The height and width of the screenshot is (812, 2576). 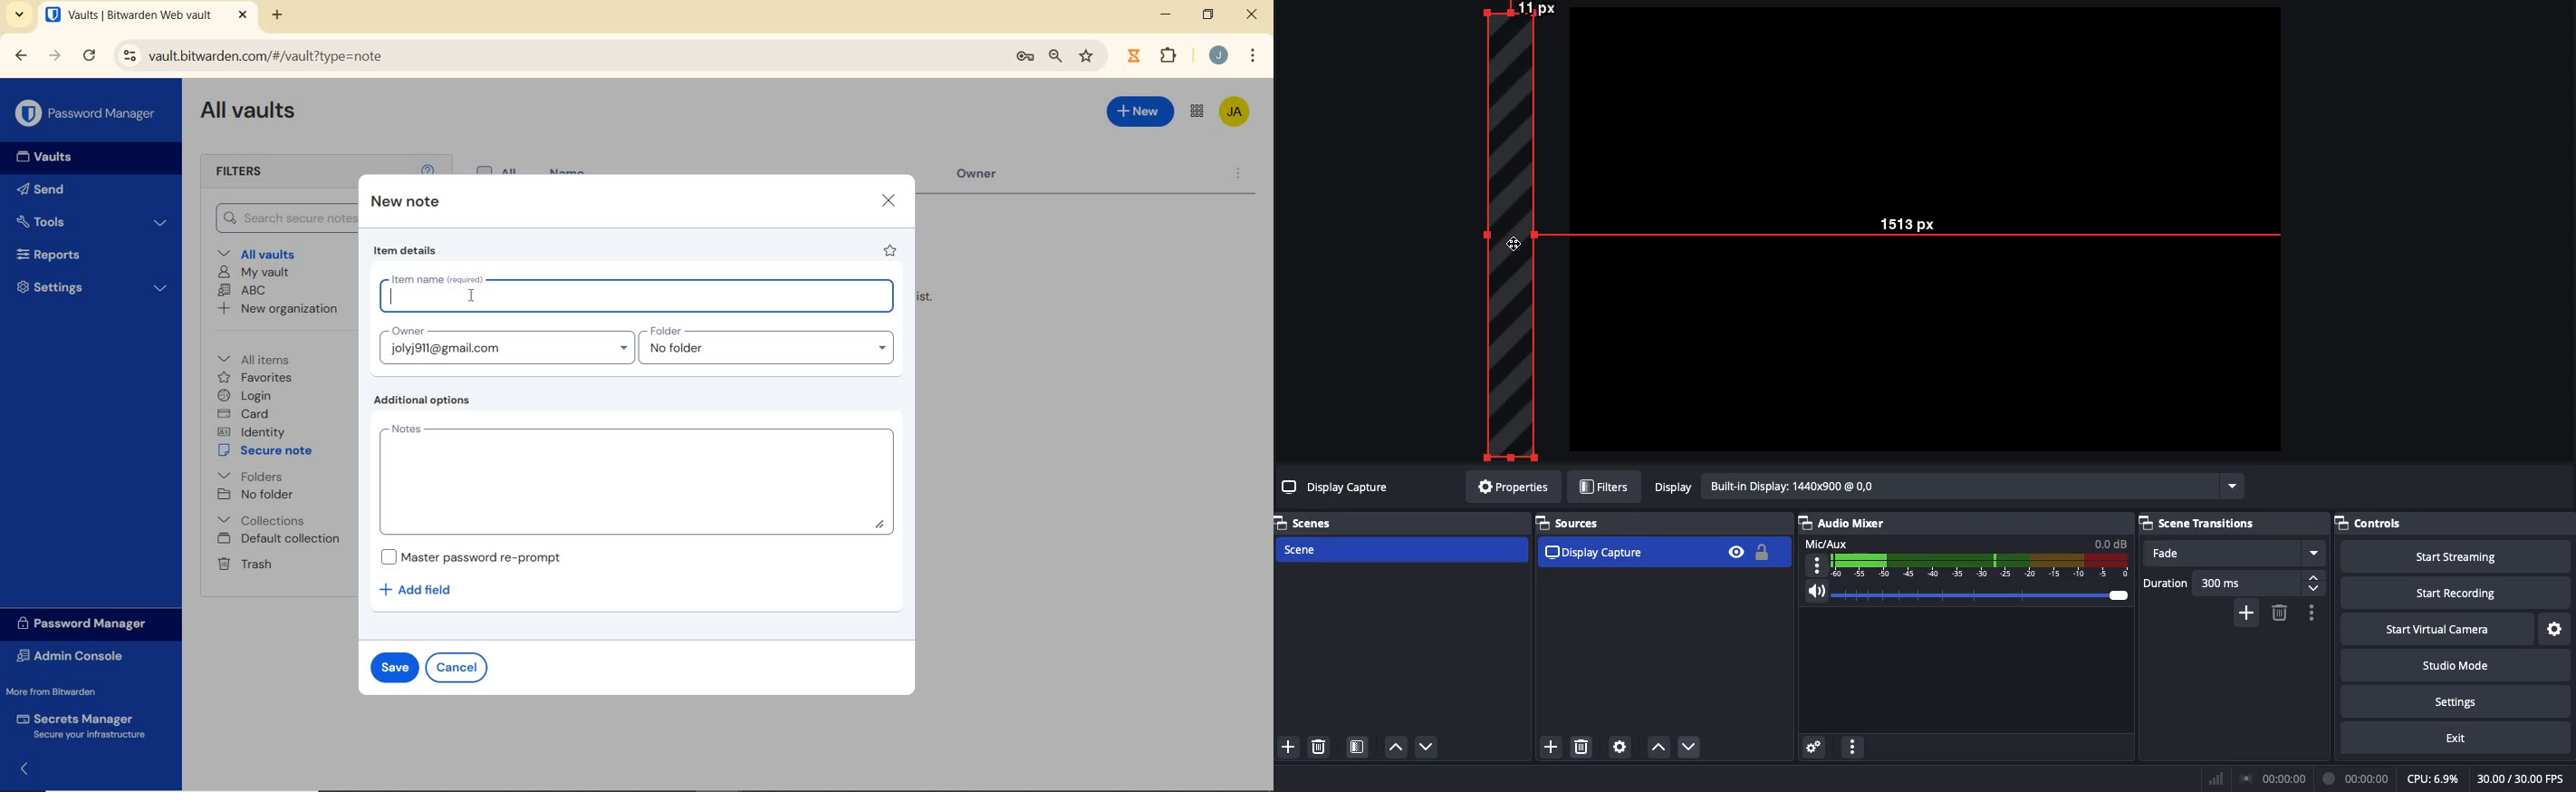 I want to click on Sources, so click(x=1574, y=523).